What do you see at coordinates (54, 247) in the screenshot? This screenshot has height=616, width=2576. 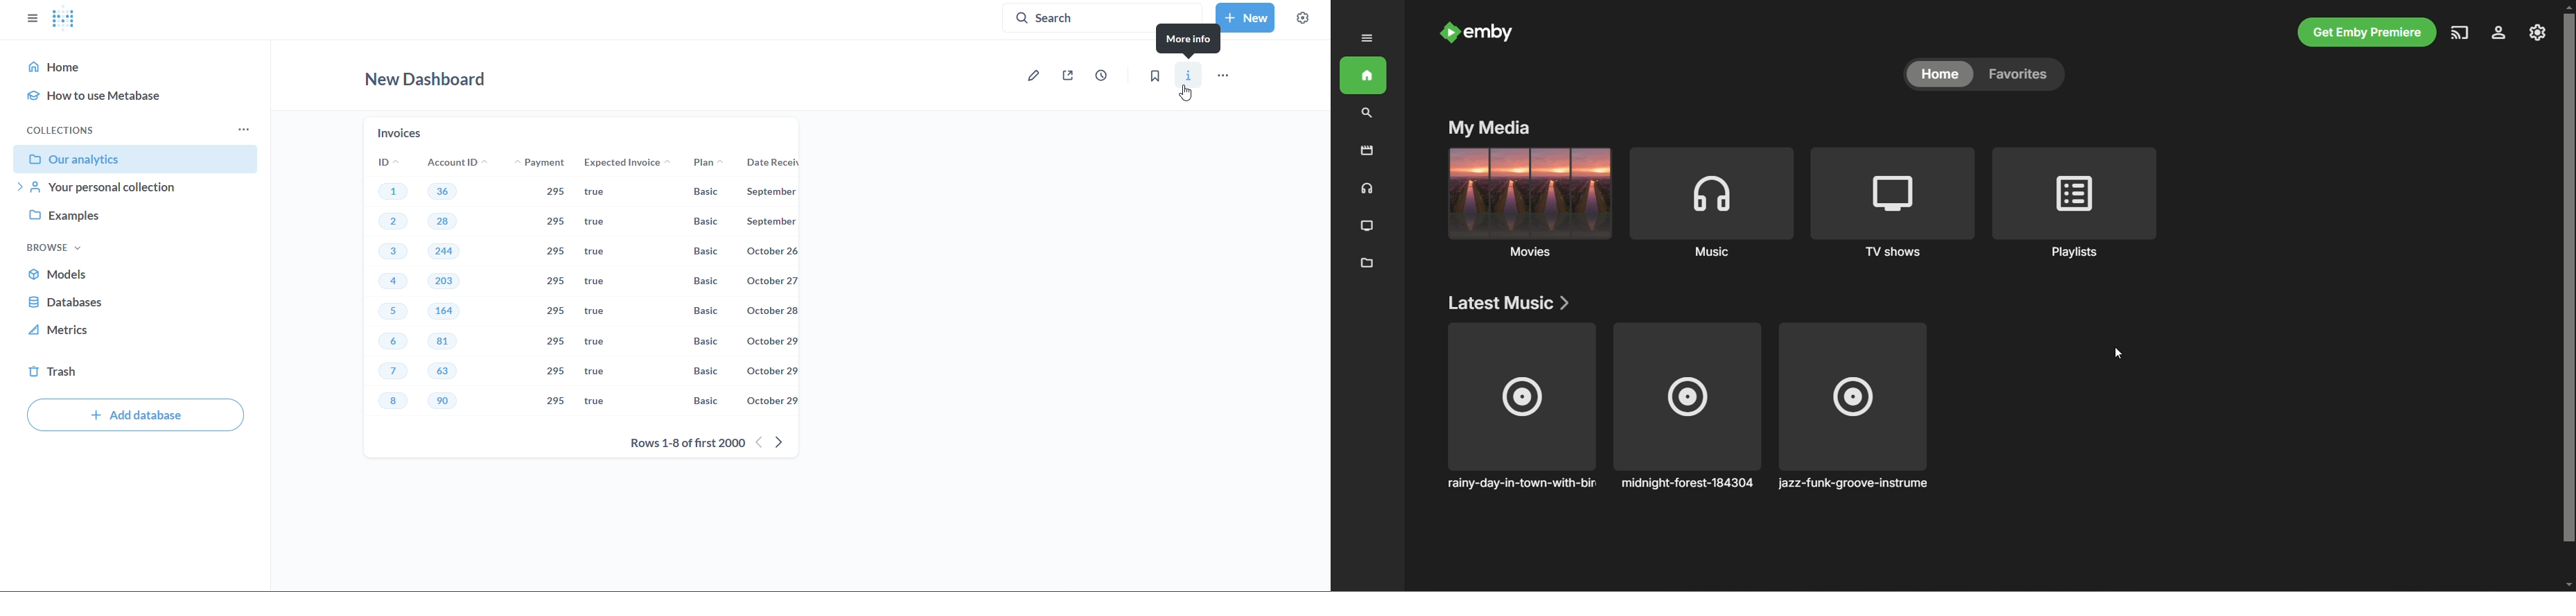 I see `browse` at bounding box center [54, 247].